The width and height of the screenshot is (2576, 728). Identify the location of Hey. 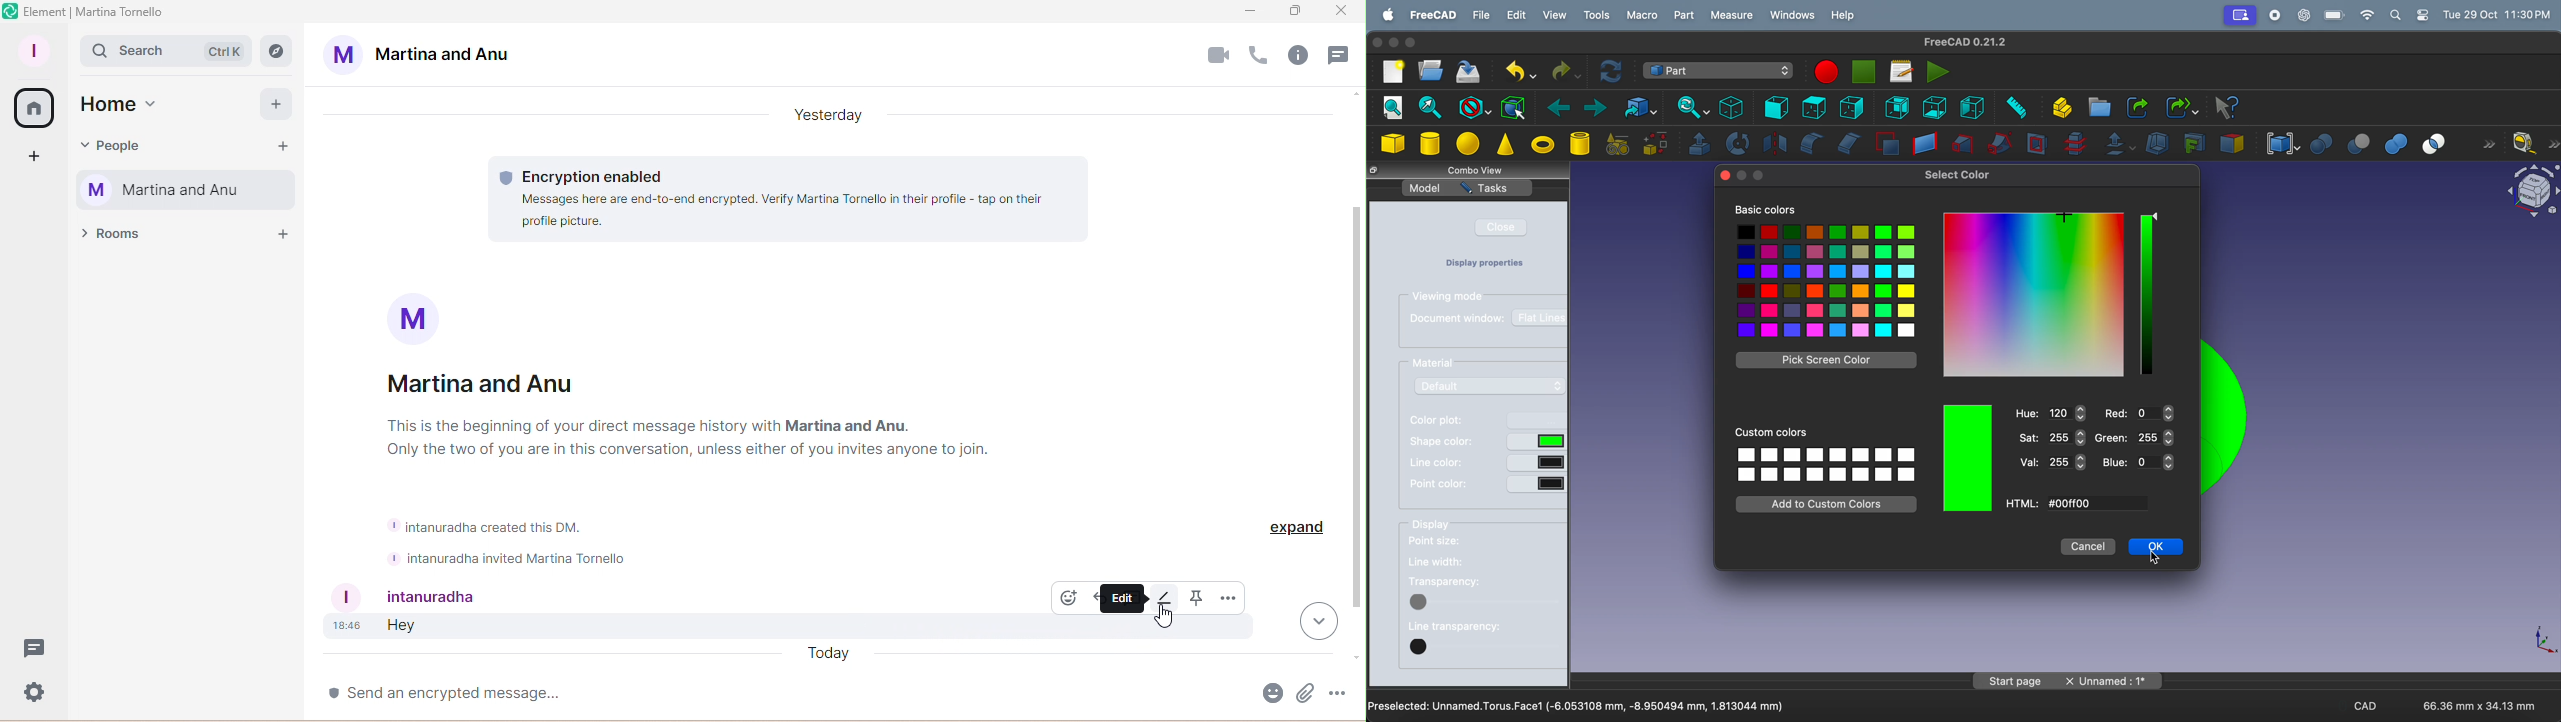
(404, 627).